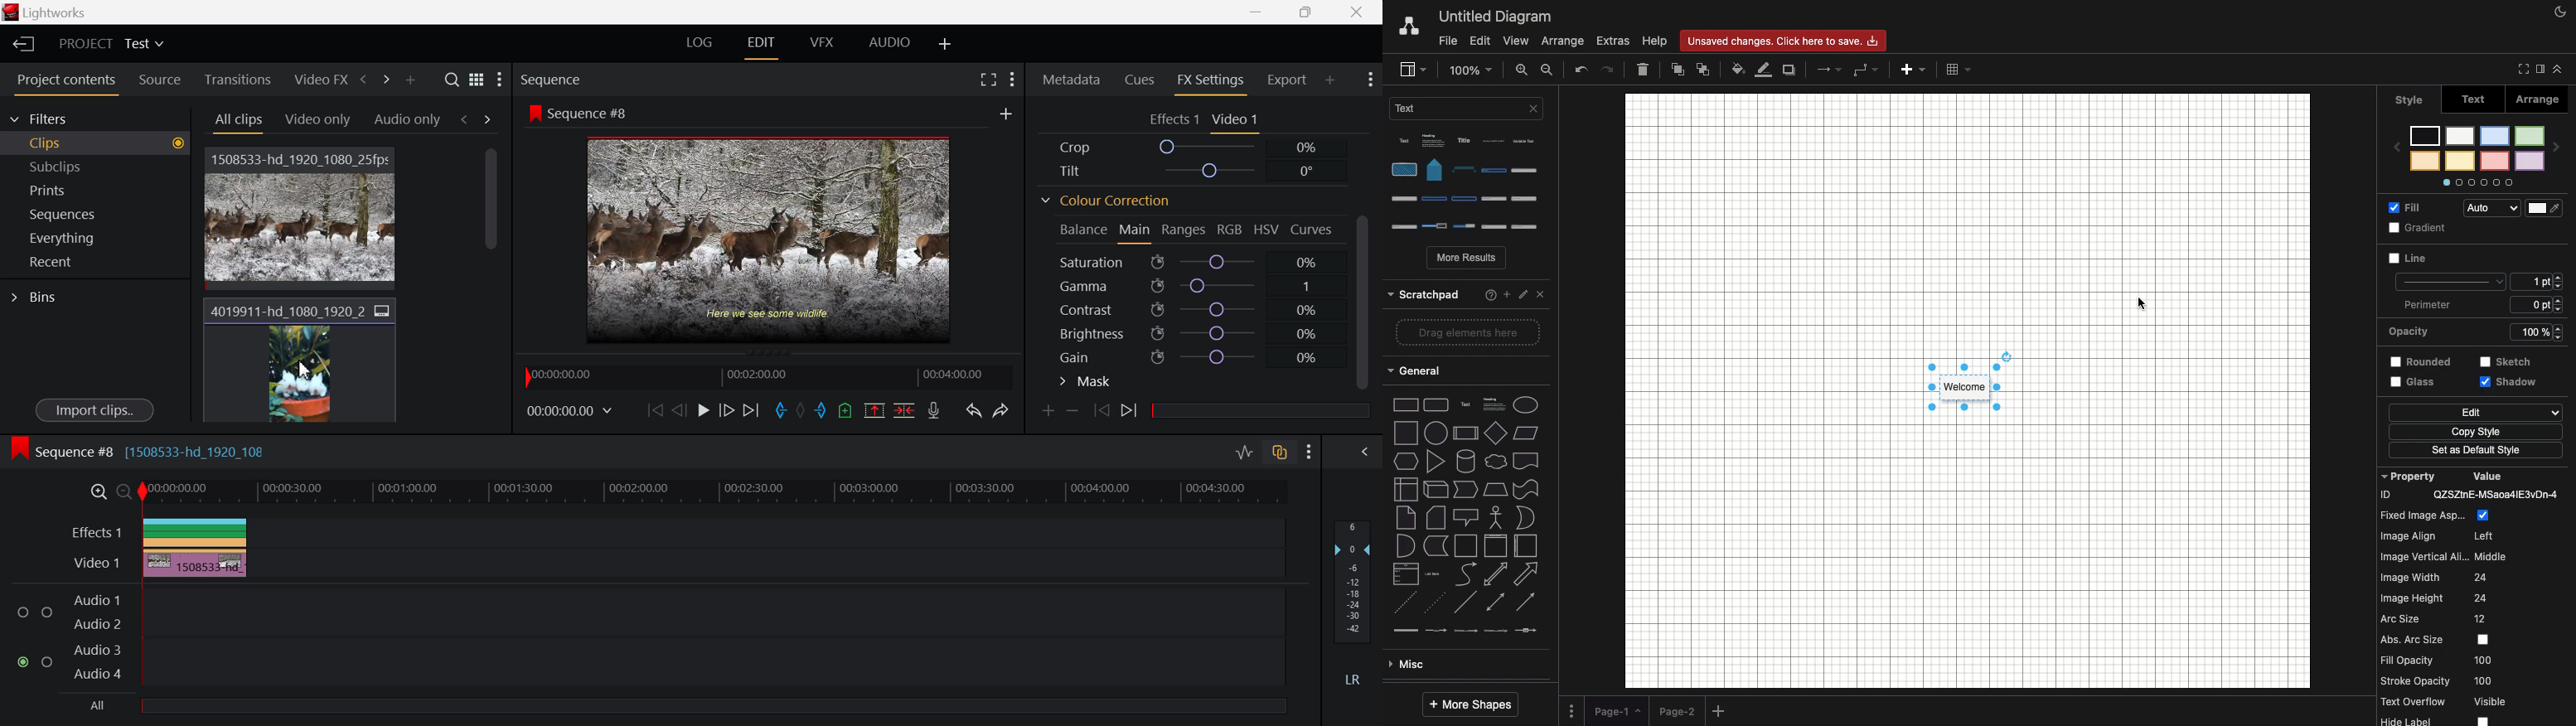 The width and height of the screenshot is (2576, 728). What do you see at coordinates (363, 79) in the screenshot?
I see `Previous Panel` at bounding box center [363, 79].